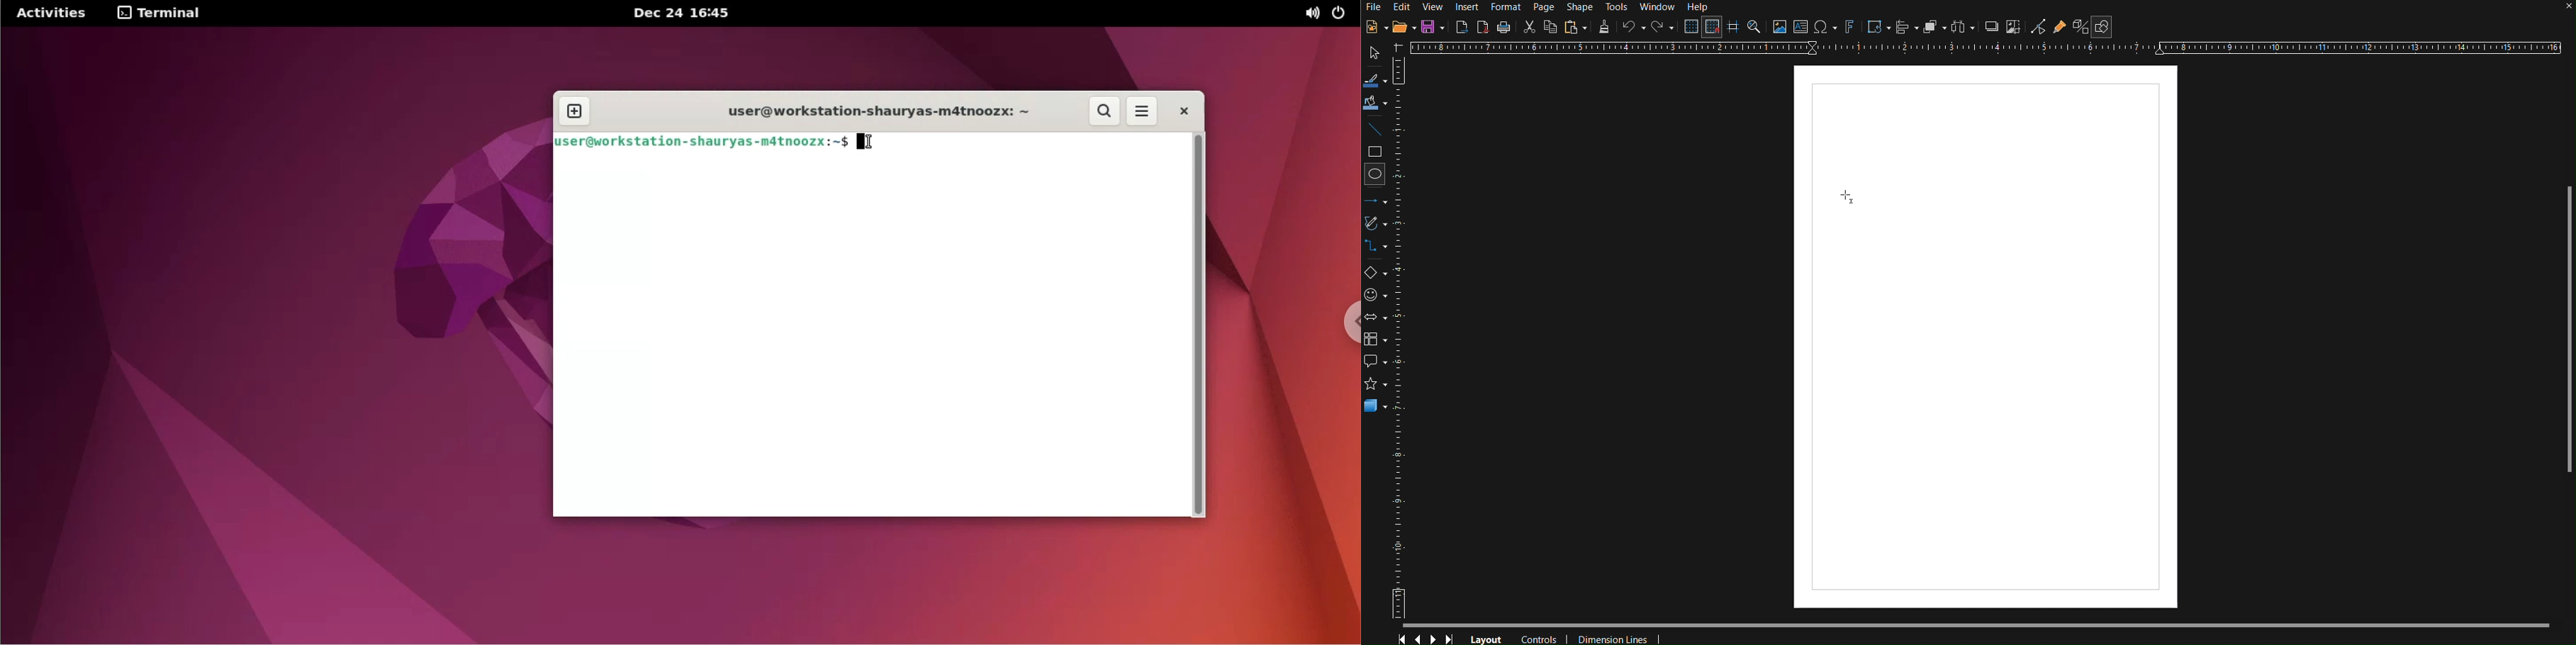 Image resolution: width=2576 pixels, height=672 pixels. What do you see at coordinates (1877, 28) in the screenshot?
I see `Transformations` at bounding box center [1877, 28].